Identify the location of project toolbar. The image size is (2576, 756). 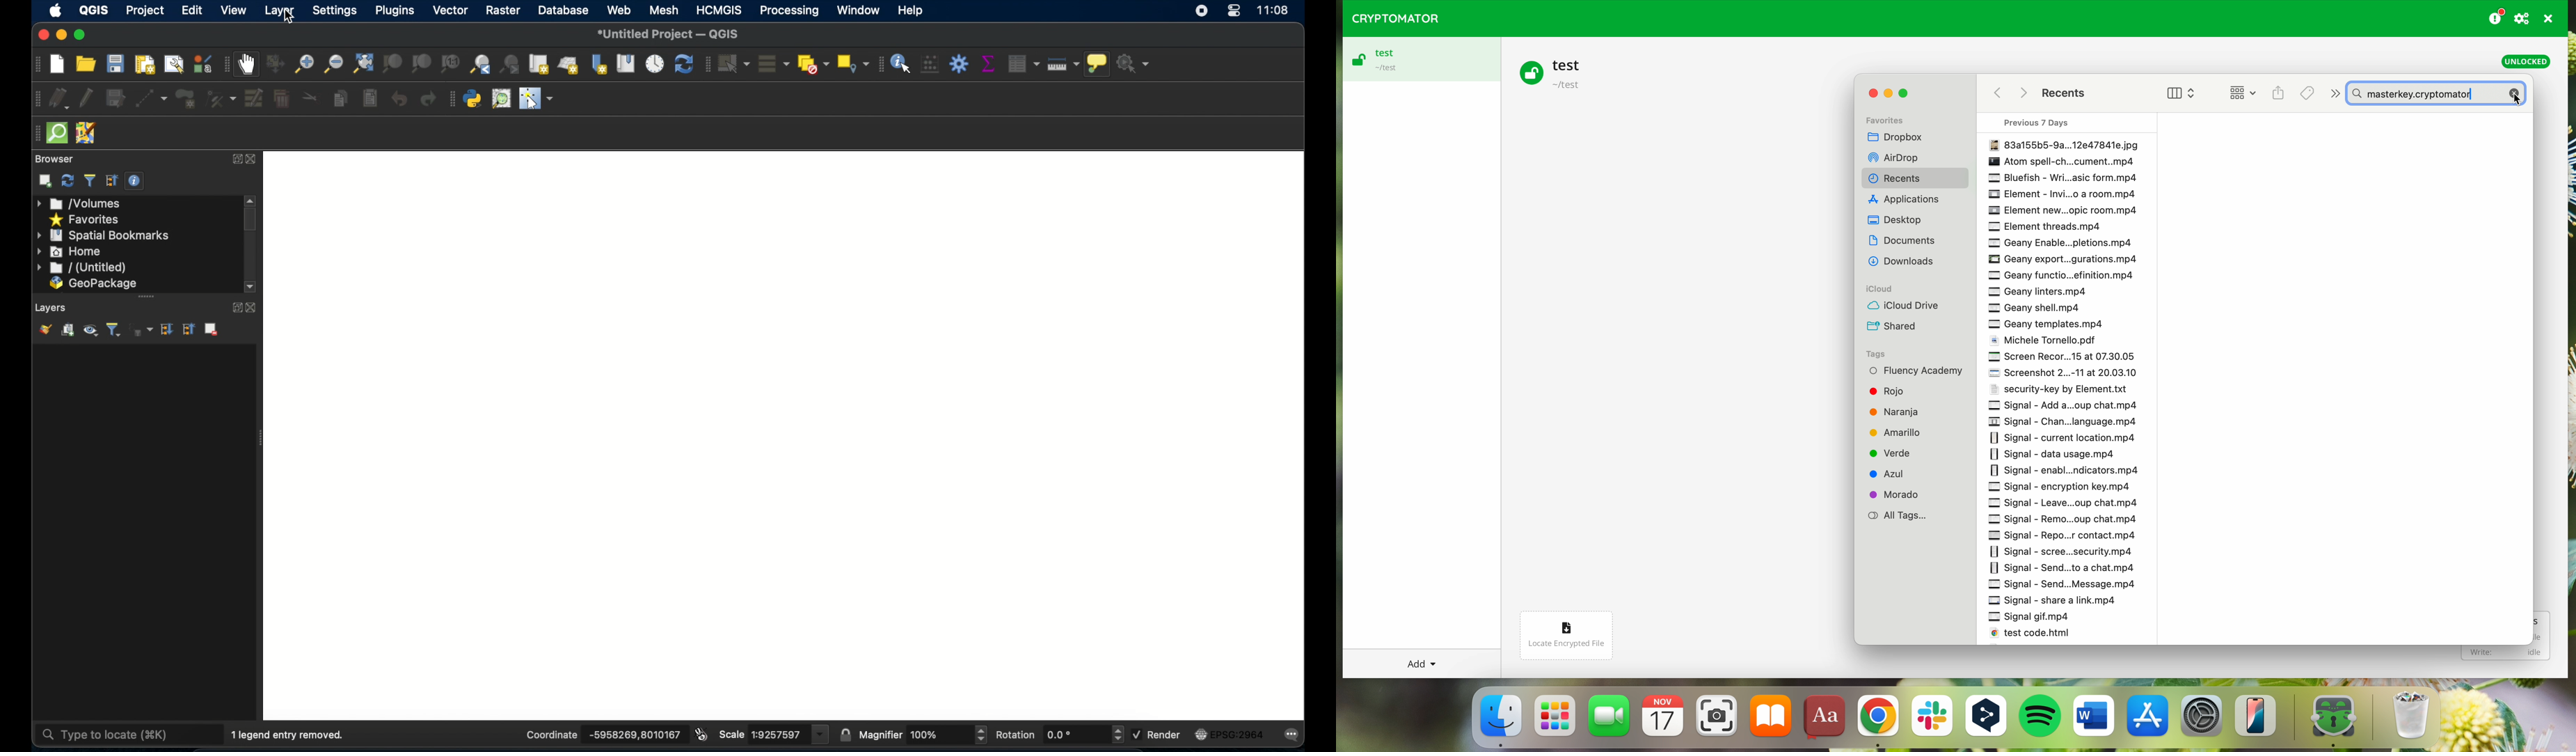
(34, 64).